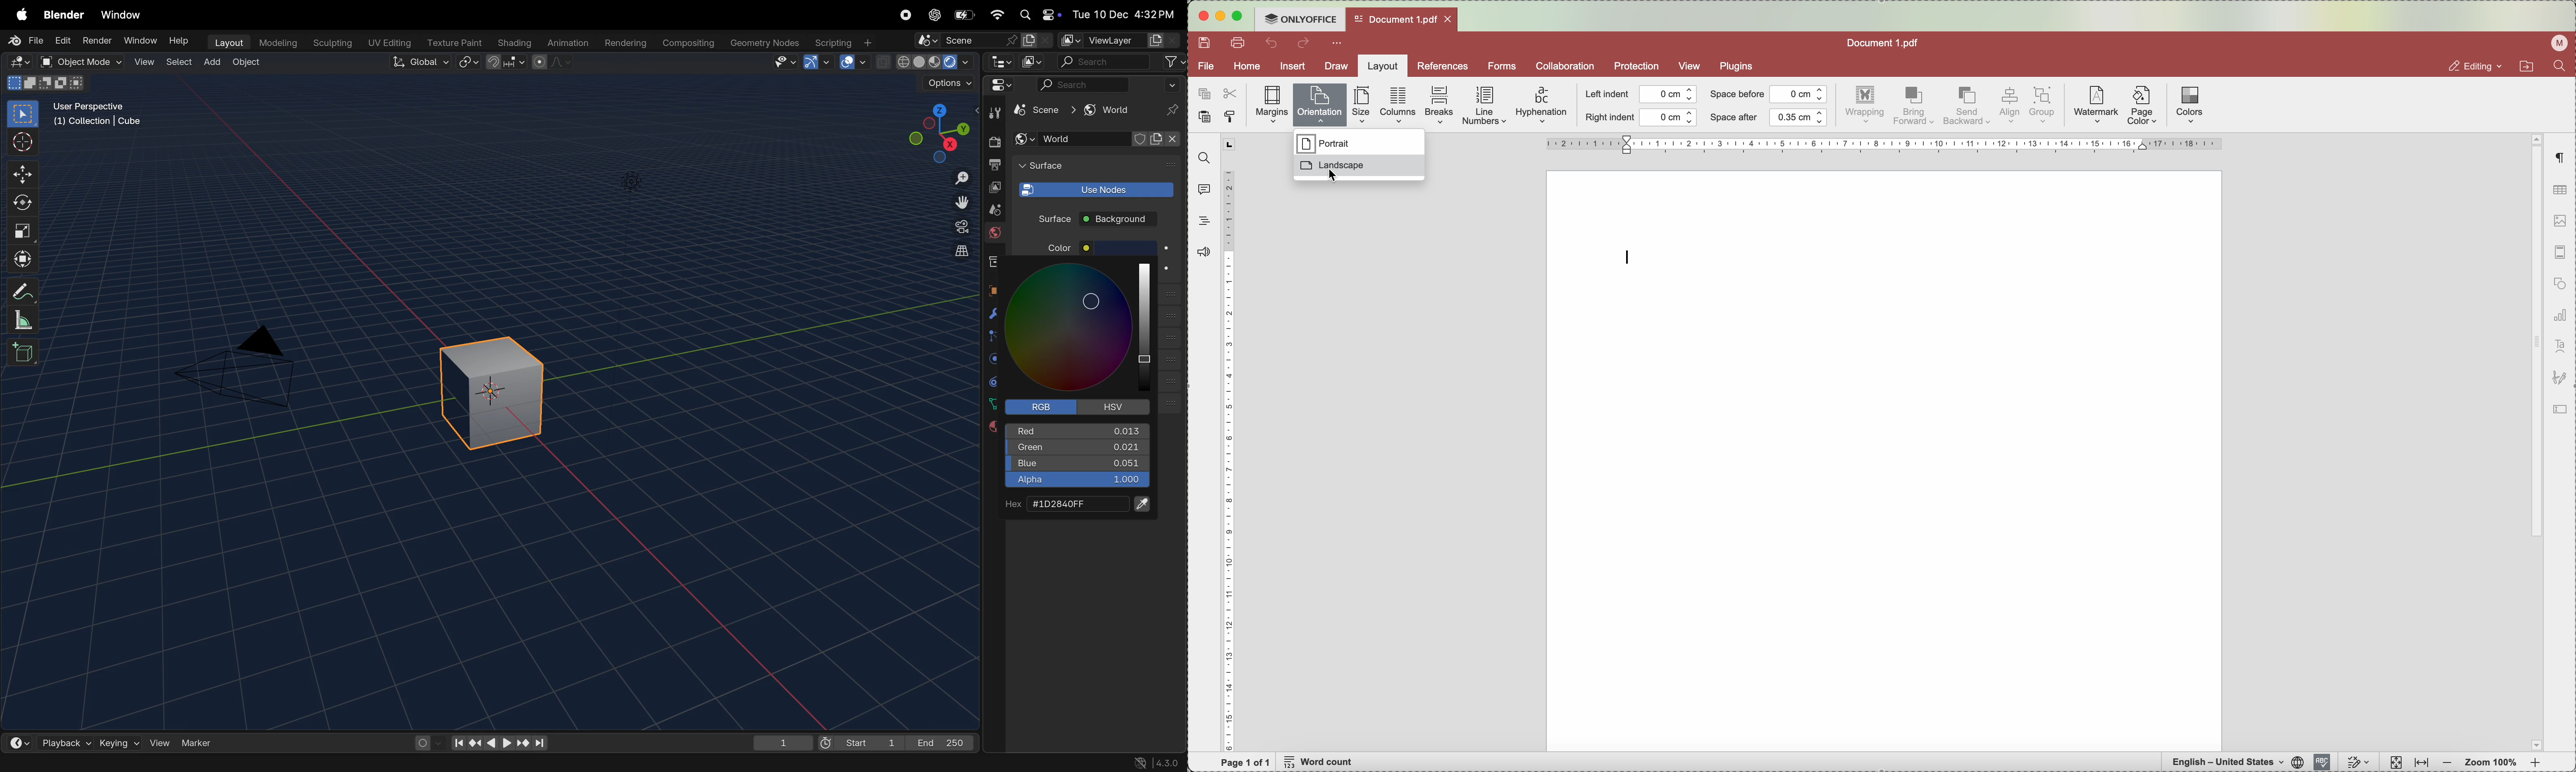 The image size is (2576, 784). What do you see at coordinates (1914, 106) in the screenshot?
I see `bring foward` at bounding box center [1914, 106].